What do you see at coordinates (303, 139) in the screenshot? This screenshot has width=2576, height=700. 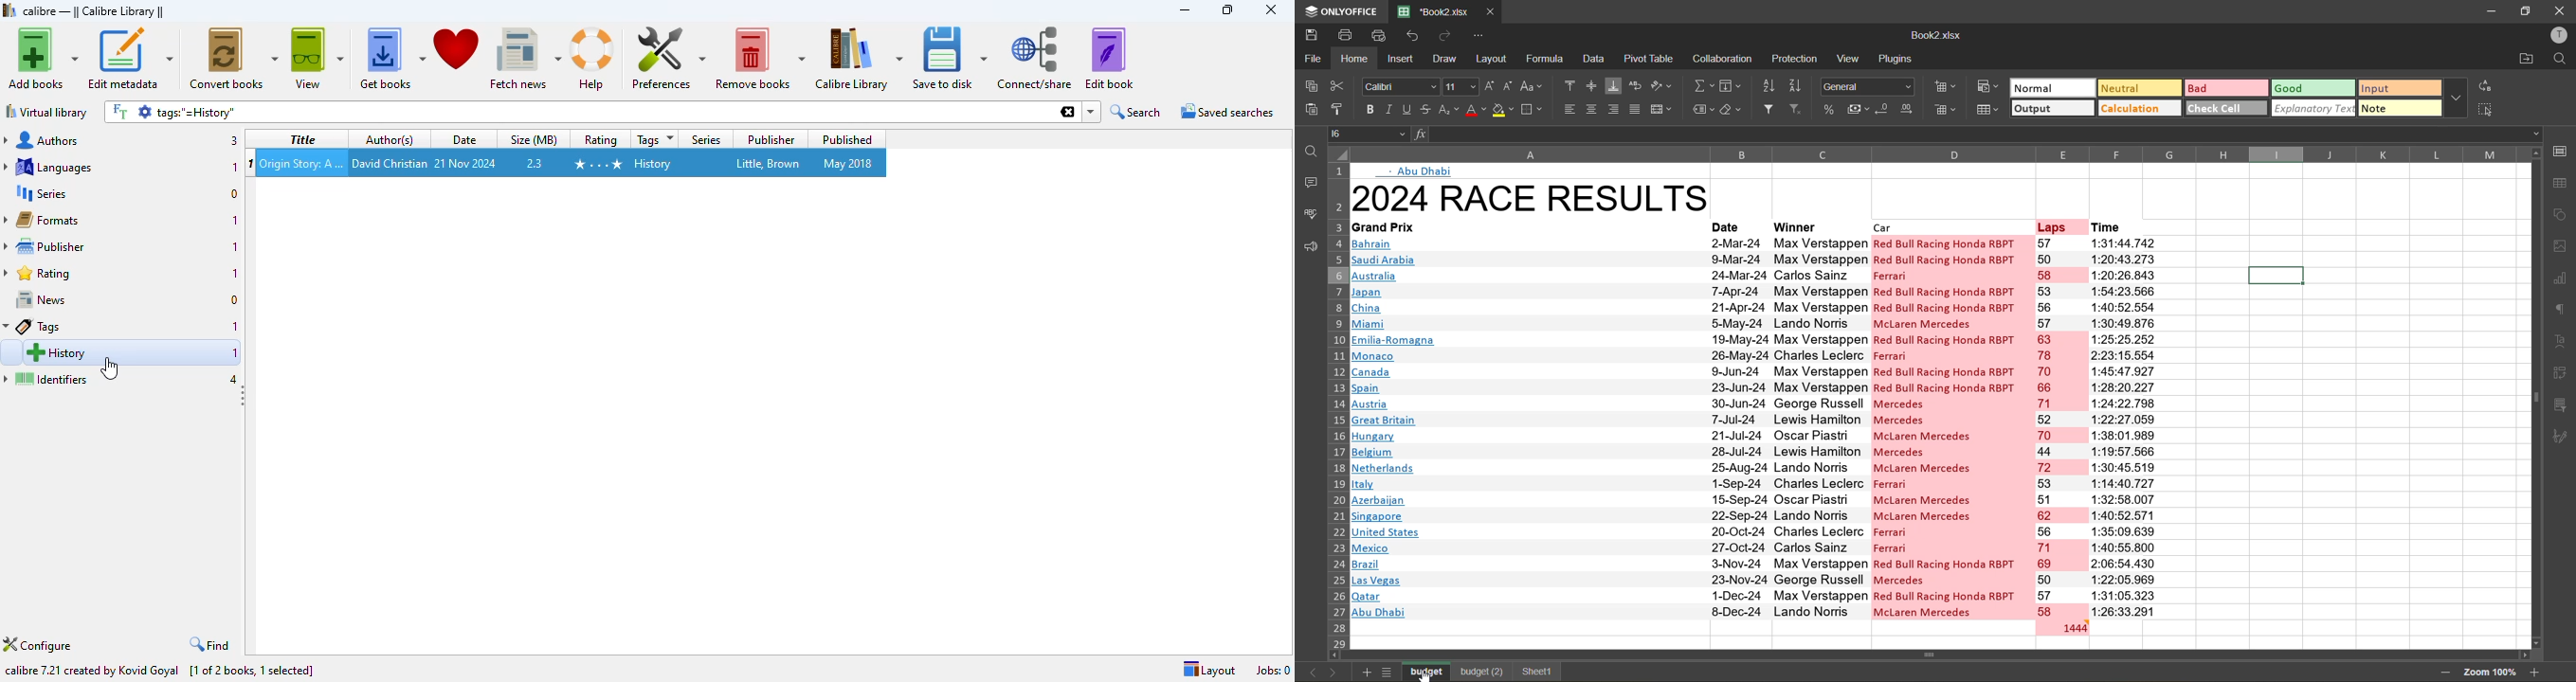 I see `title` at bounding box center [303, 139].